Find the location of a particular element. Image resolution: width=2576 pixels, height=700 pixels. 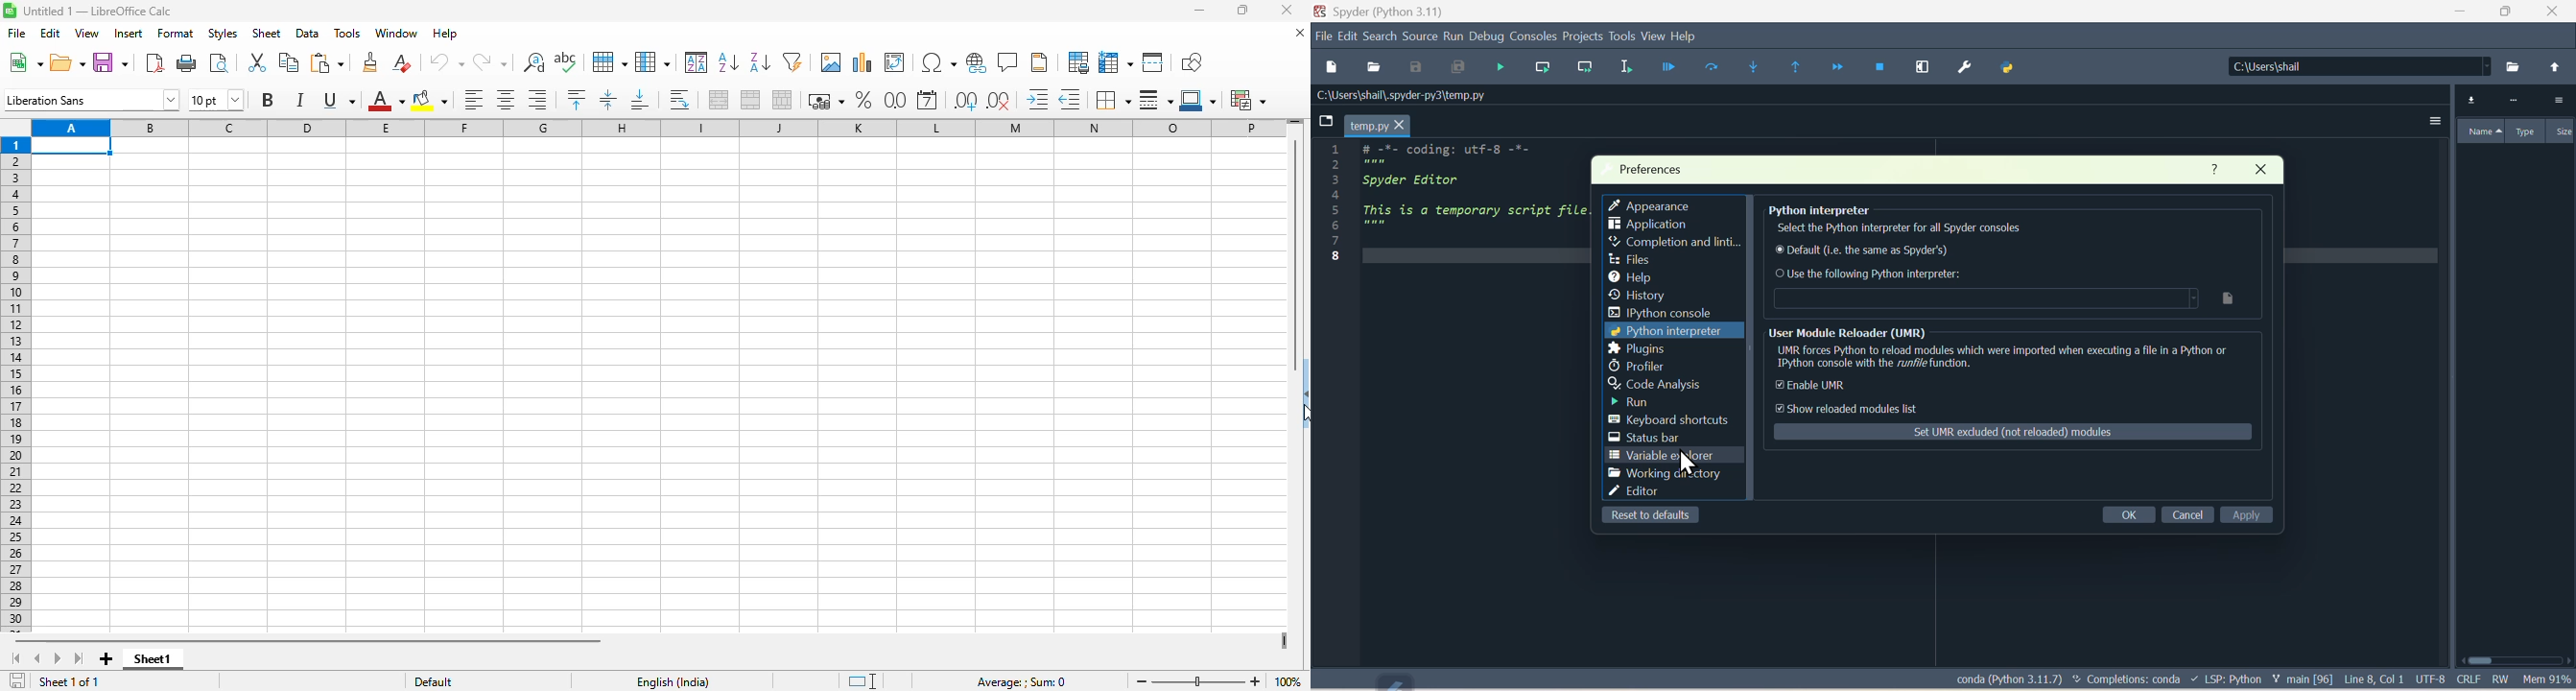

Cursor is located at coordinates (1689, 461).